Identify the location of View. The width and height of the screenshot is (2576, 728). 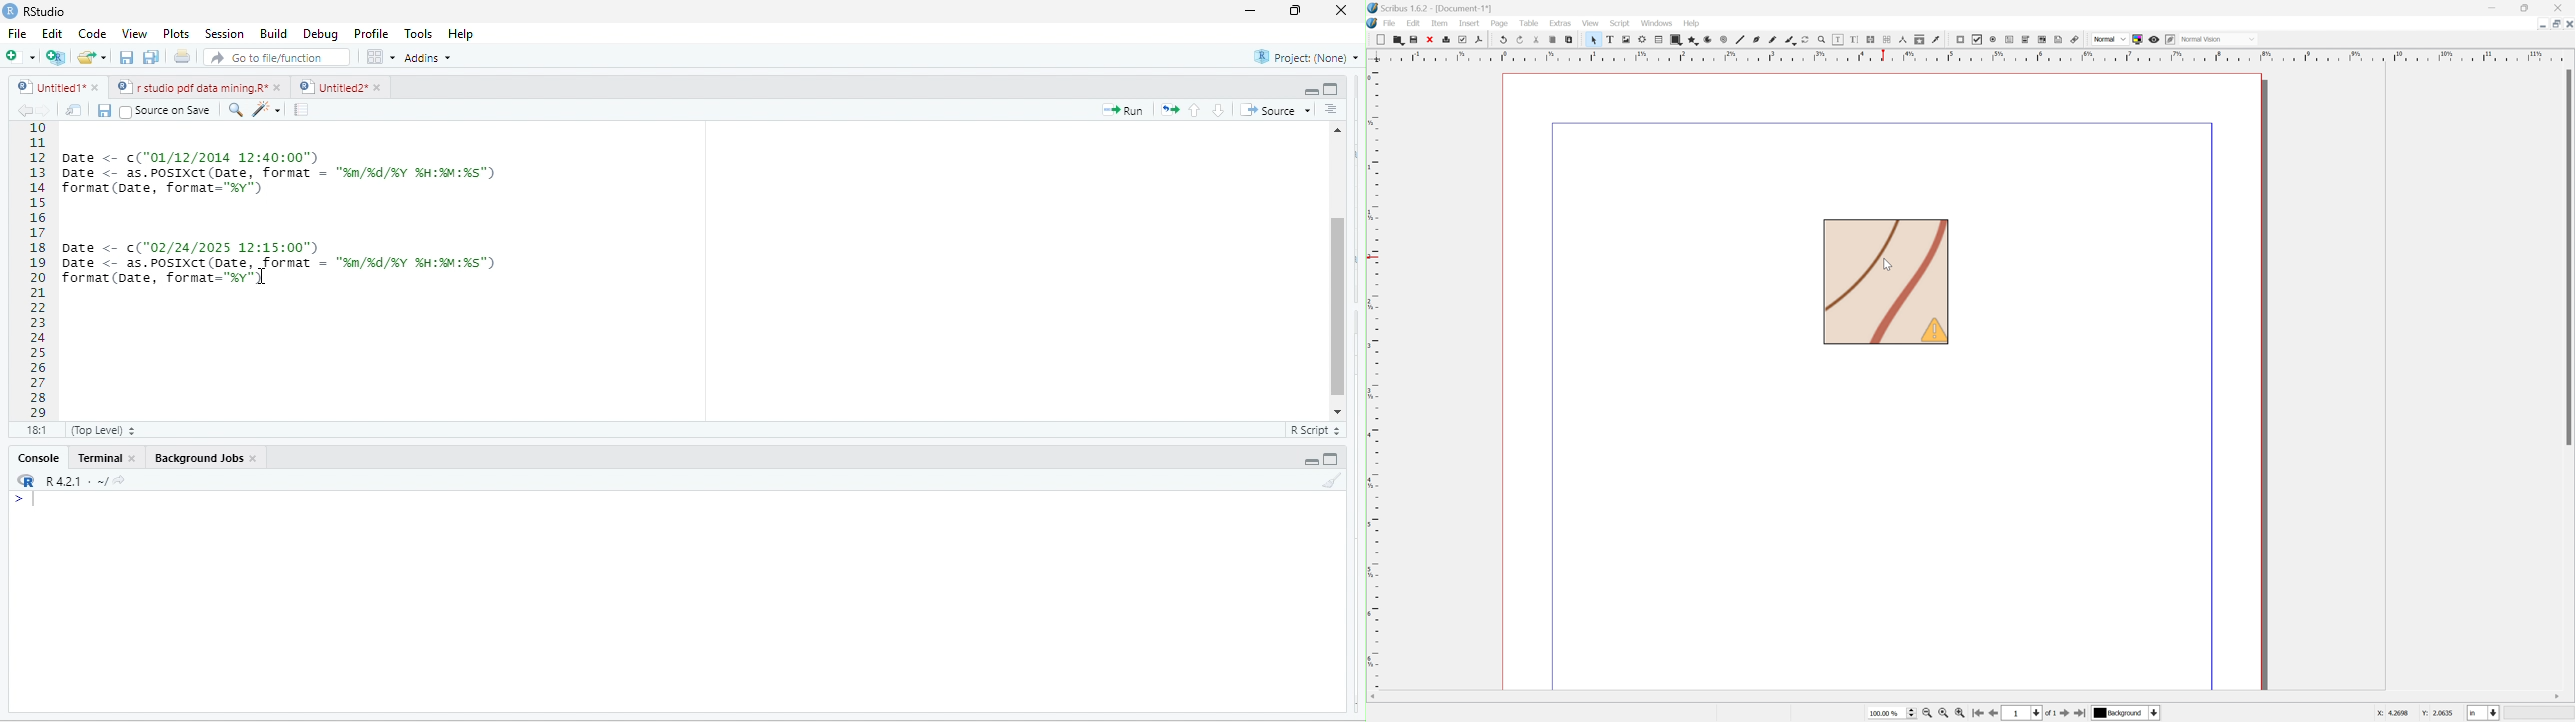
(134, 33).